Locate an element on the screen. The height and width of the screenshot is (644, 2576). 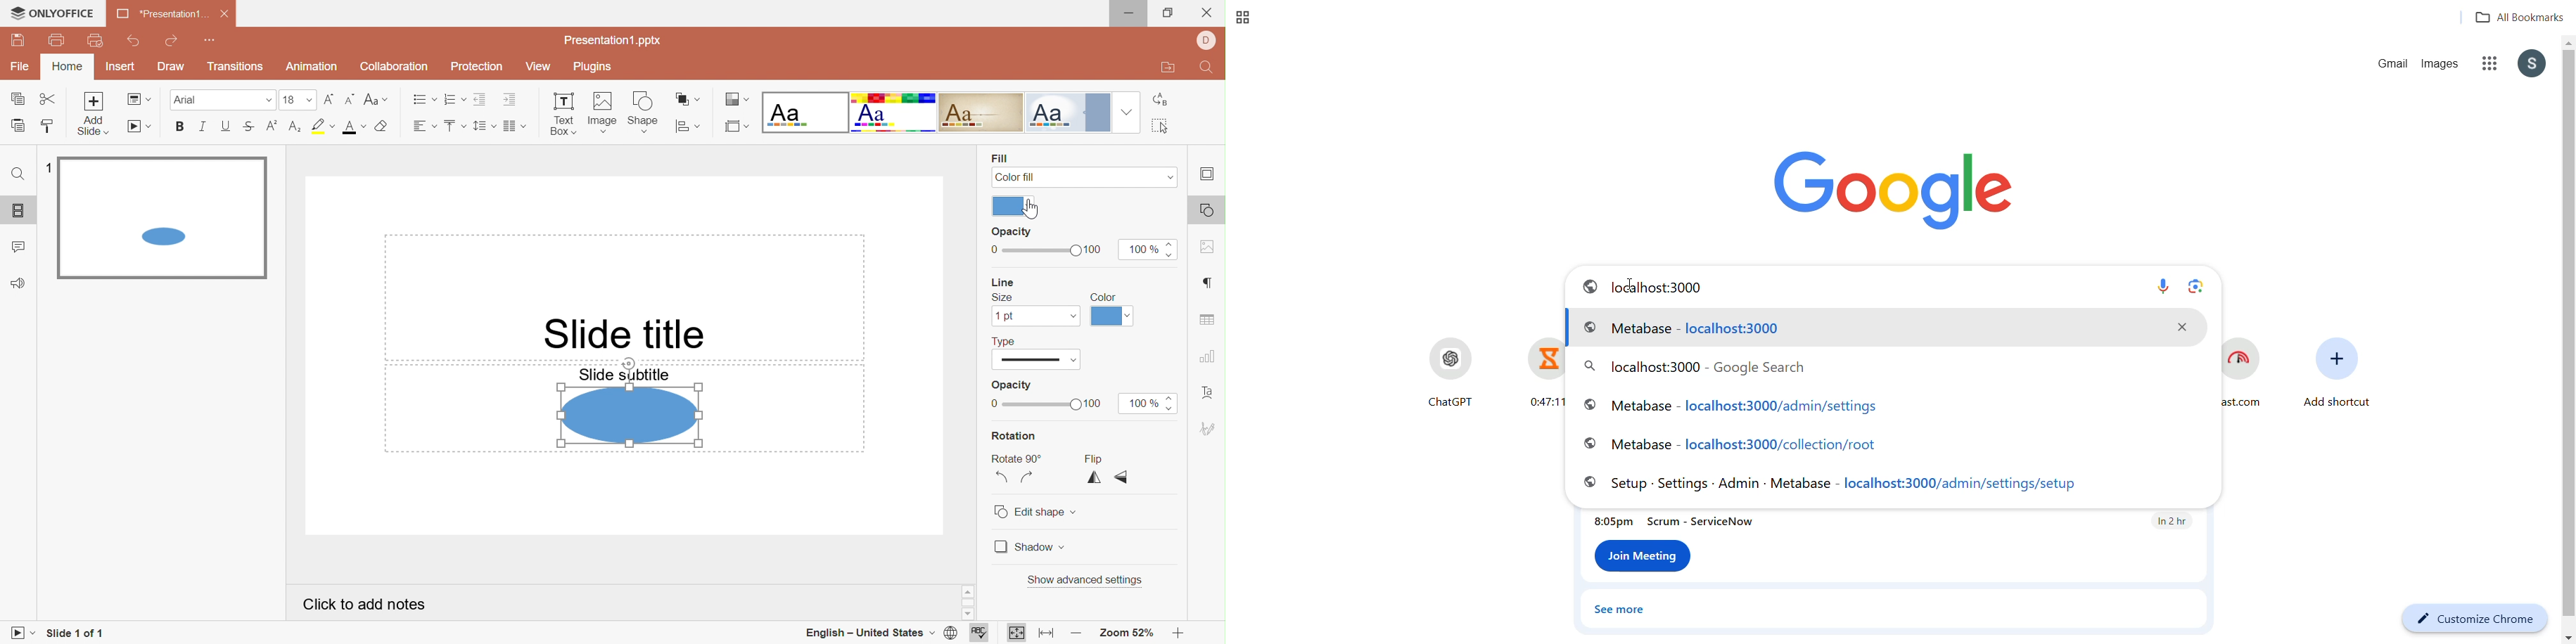
Zoom out is located at coordinates (1076, 636).